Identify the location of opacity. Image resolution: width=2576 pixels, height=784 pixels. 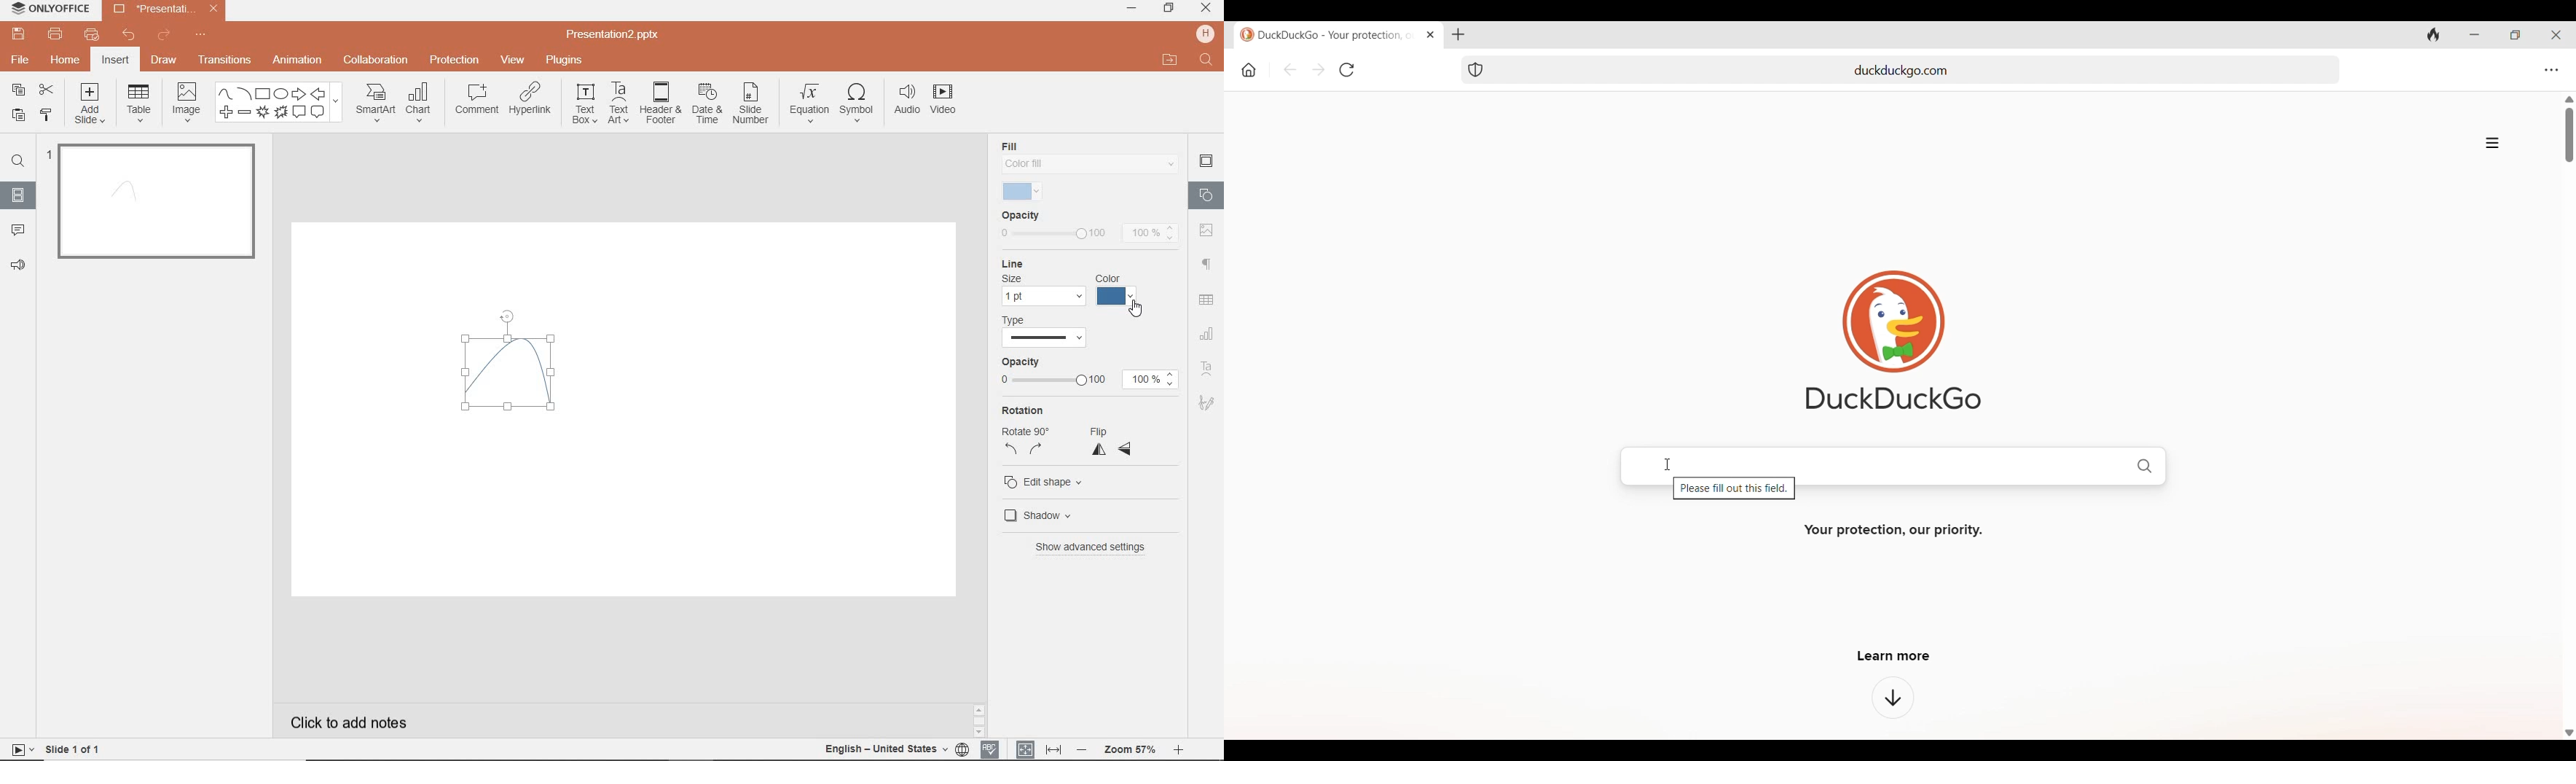
(1052, 227).